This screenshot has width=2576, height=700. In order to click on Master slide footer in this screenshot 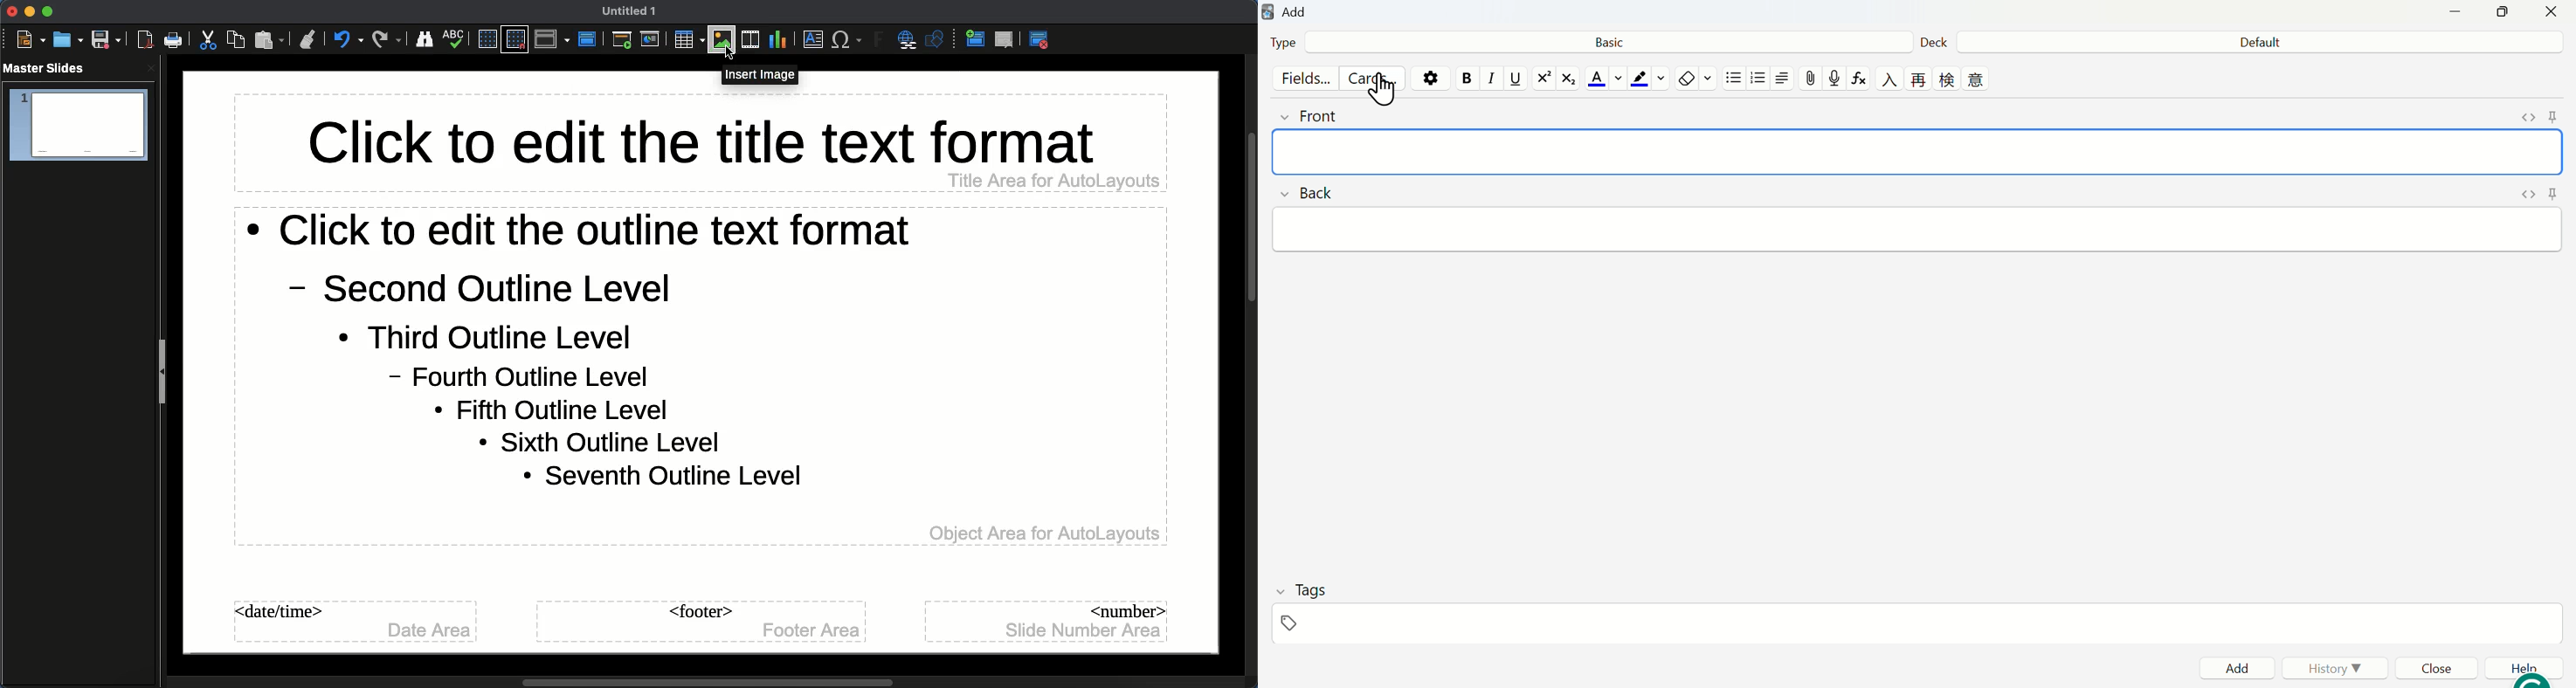, I will do `click(703, 622)`.